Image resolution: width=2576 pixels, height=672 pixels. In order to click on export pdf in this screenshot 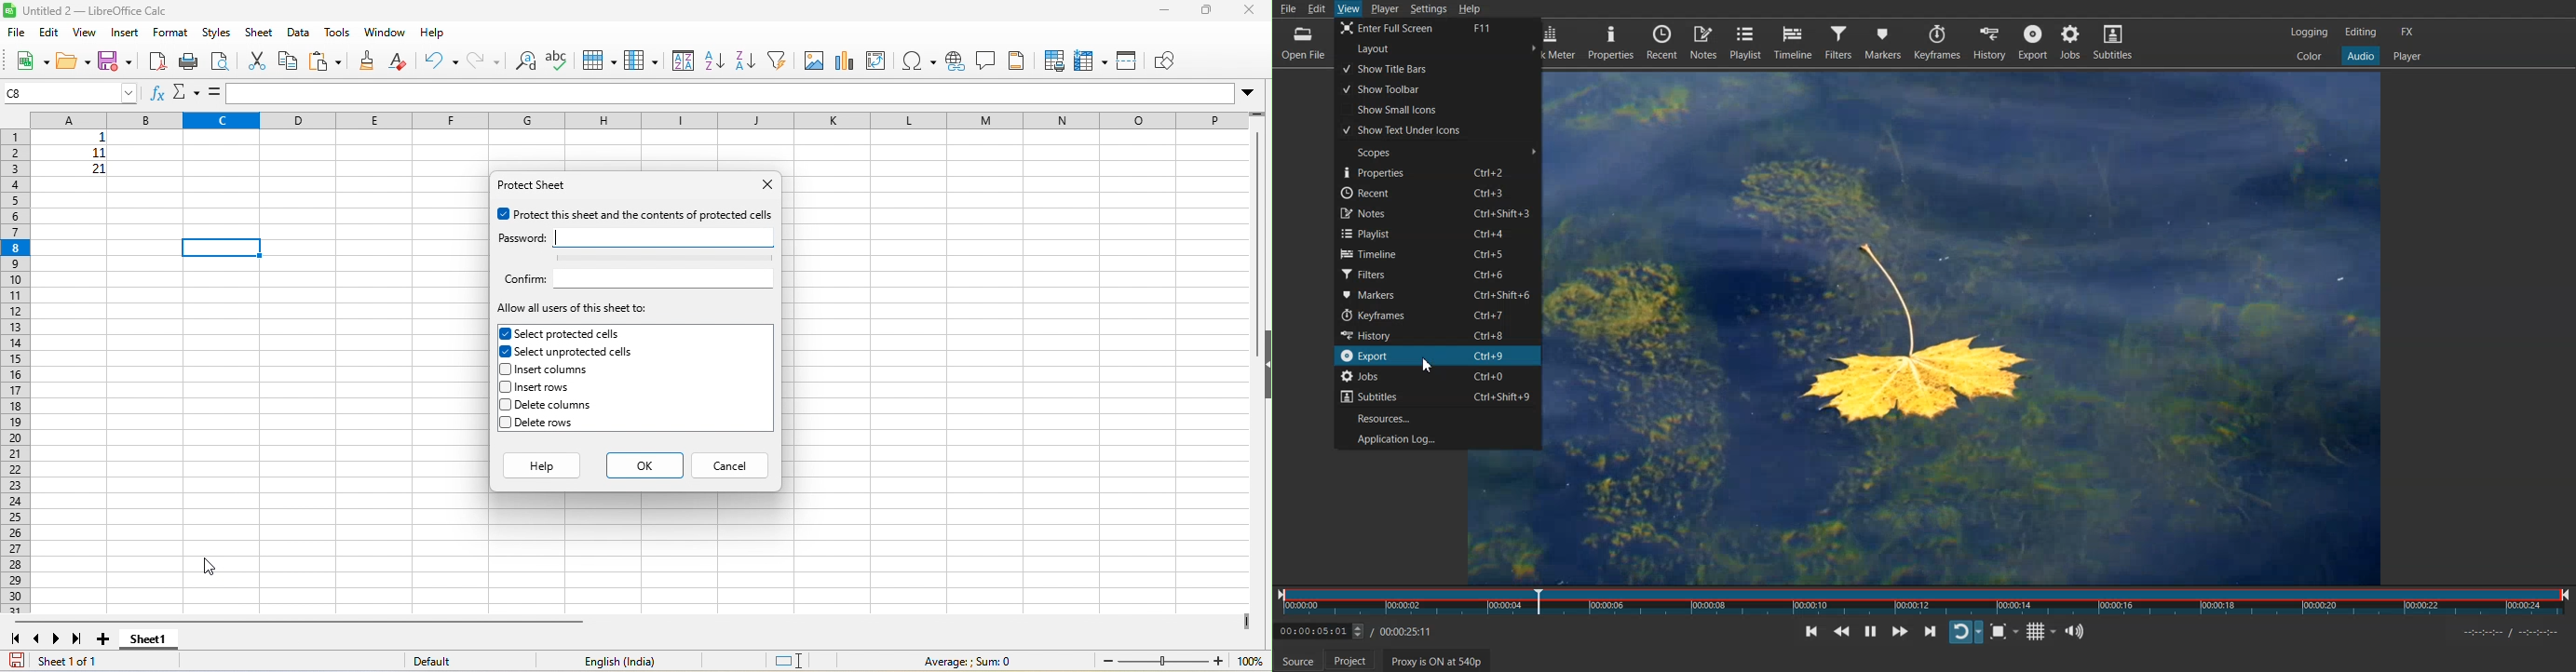, I will do `click(156, 60)`.